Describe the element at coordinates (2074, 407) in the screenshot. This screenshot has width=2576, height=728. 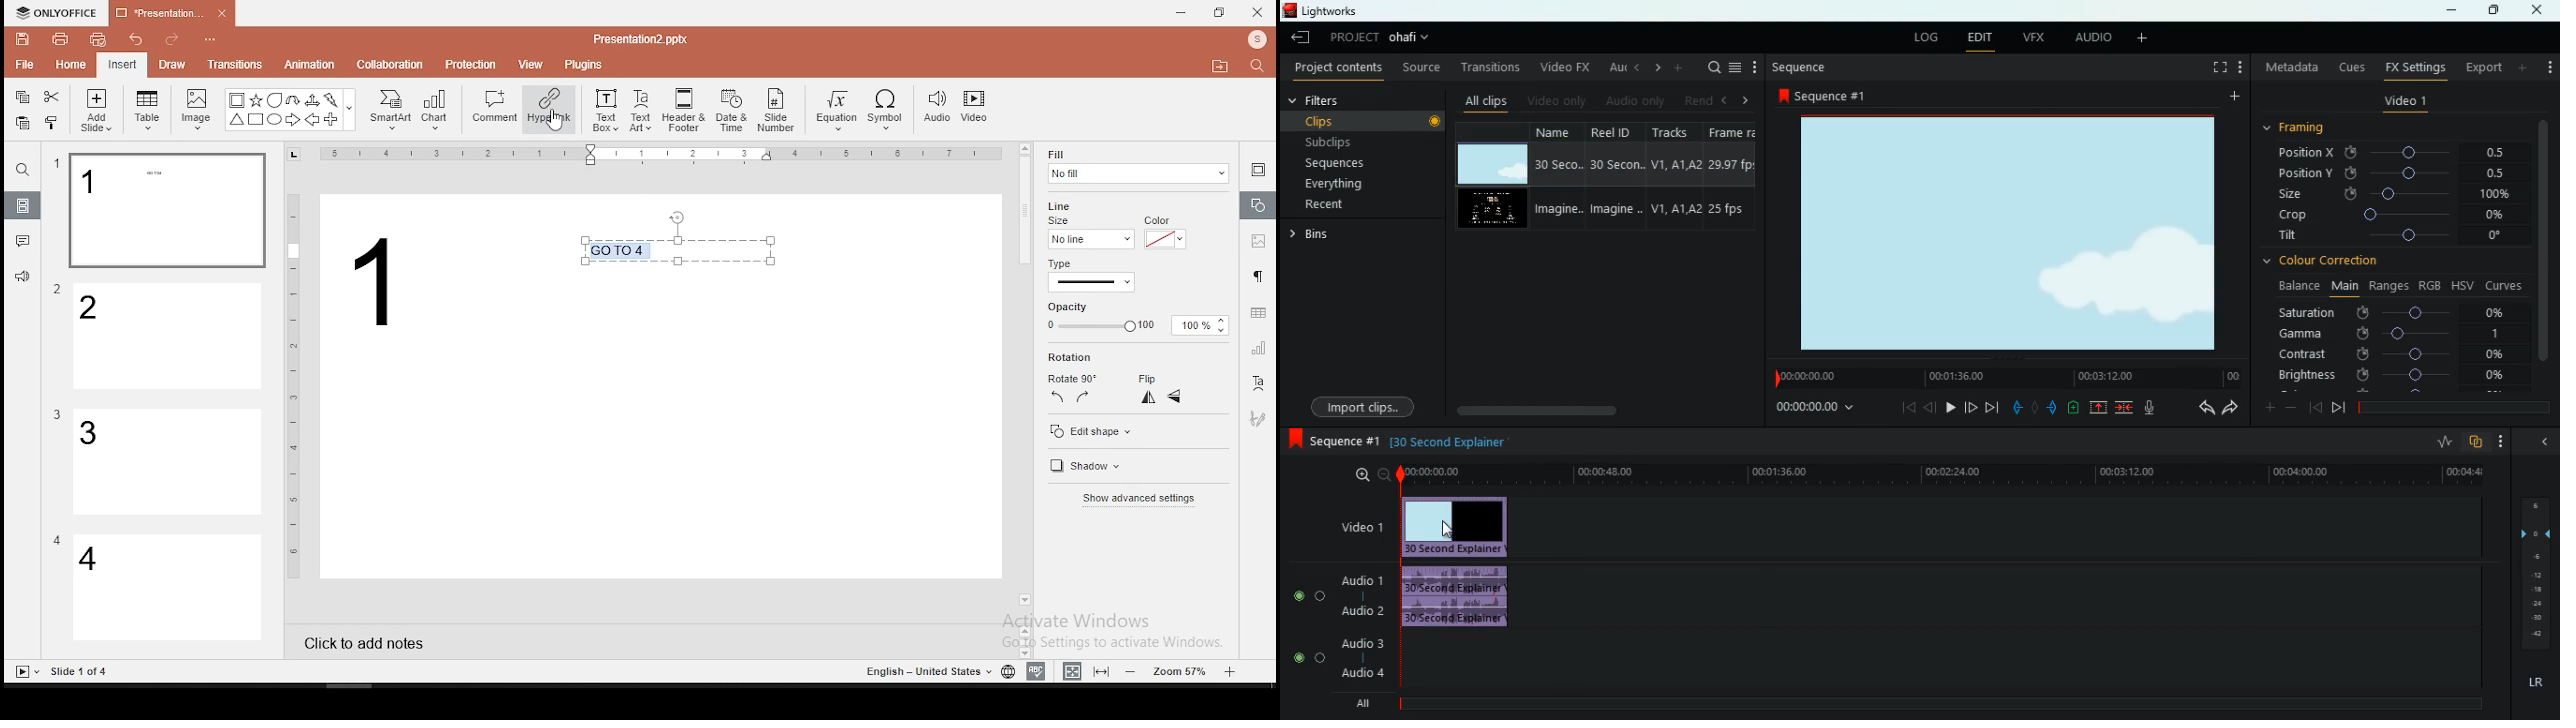
I see `charge` at that location.